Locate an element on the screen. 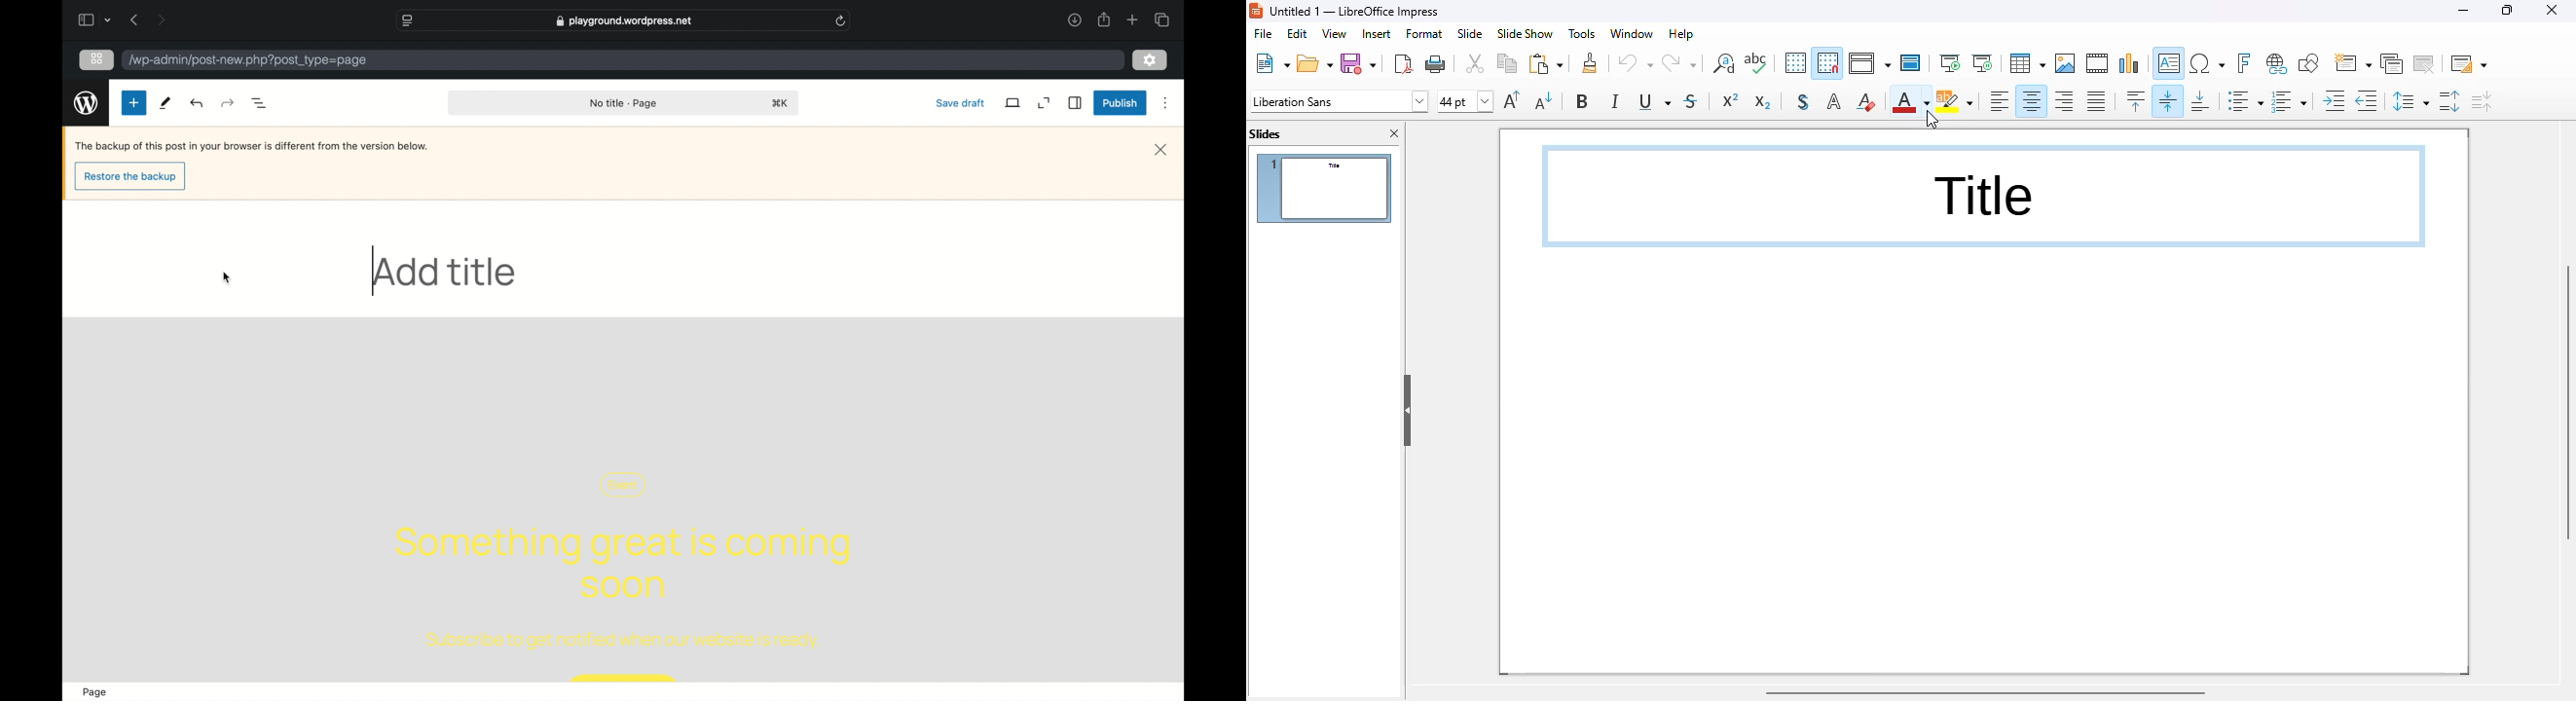 The width and height of the screenshot is (2576, 728). edit is located at coordinates (1297, 33).